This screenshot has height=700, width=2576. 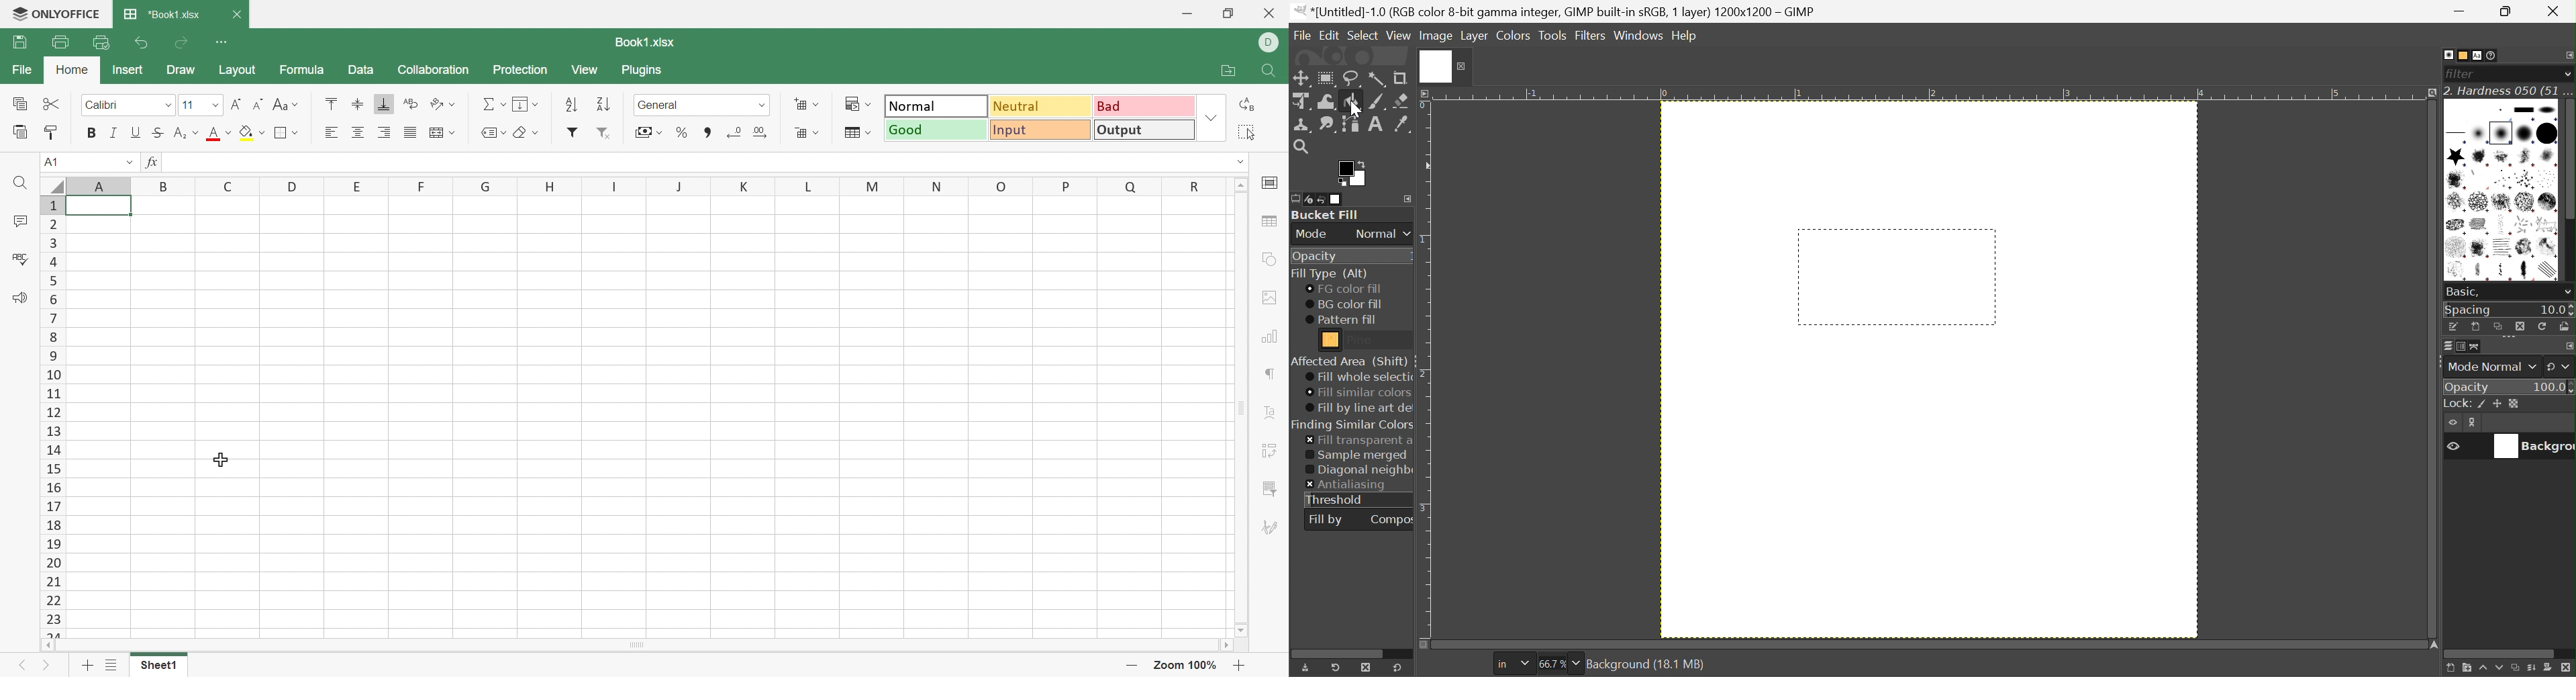 What do you see at coordinates (213, 133) in the screenshot?
I see `font color` at bounding box center [213, 133].